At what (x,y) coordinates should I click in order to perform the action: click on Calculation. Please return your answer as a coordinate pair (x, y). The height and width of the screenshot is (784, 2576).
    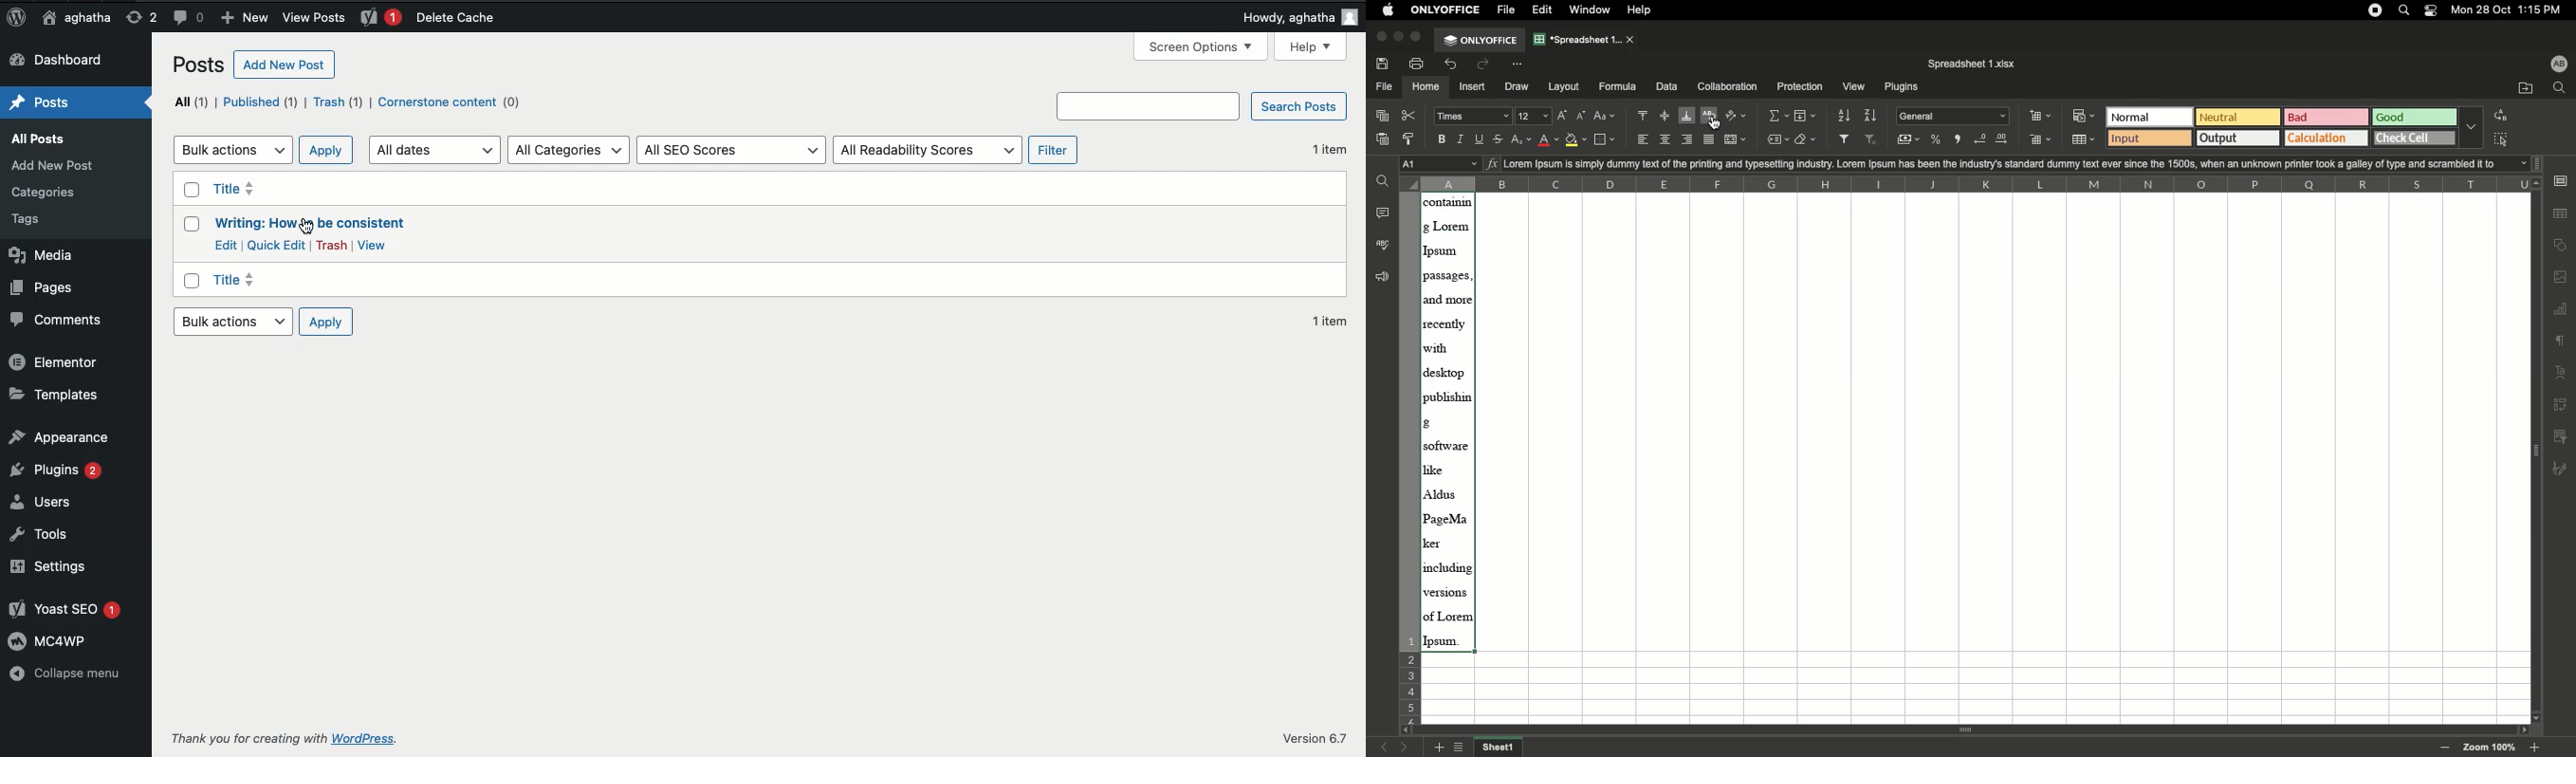
    Looking at the image, I should click on (2329, 138).